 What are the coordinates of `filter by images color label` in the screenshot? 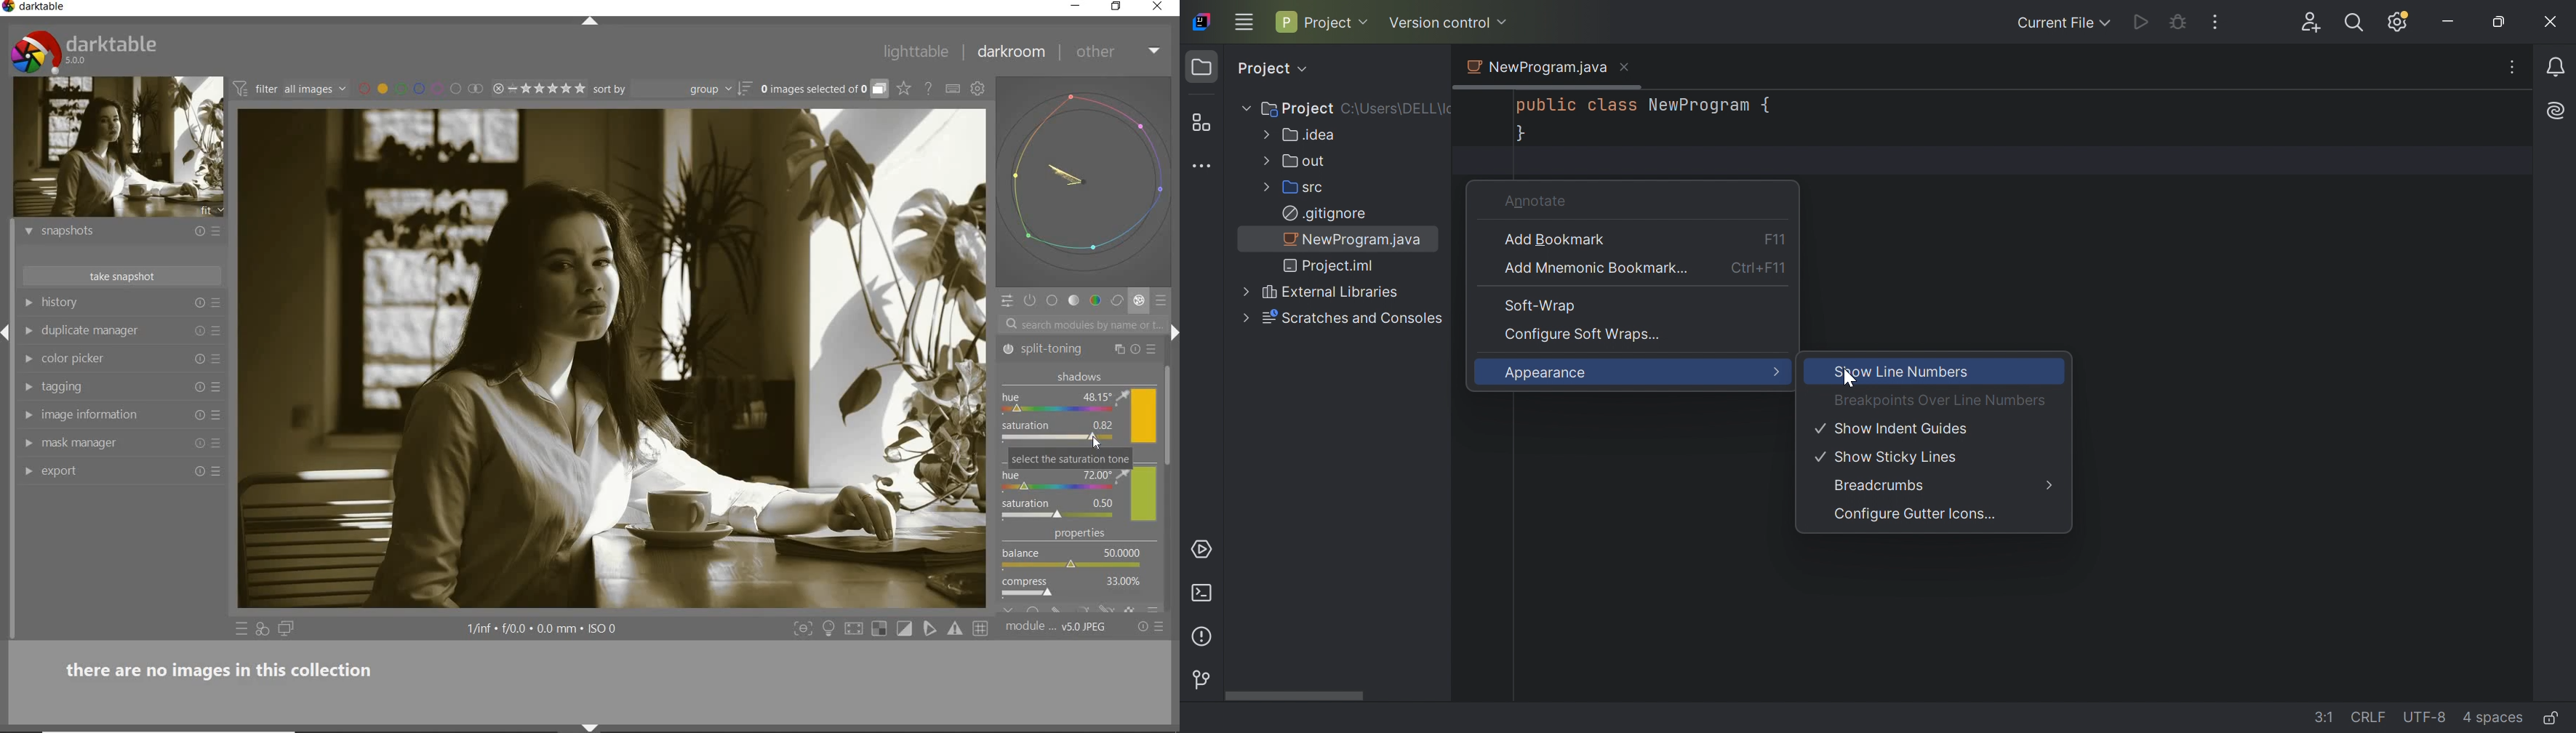 It's located at (420, 88).